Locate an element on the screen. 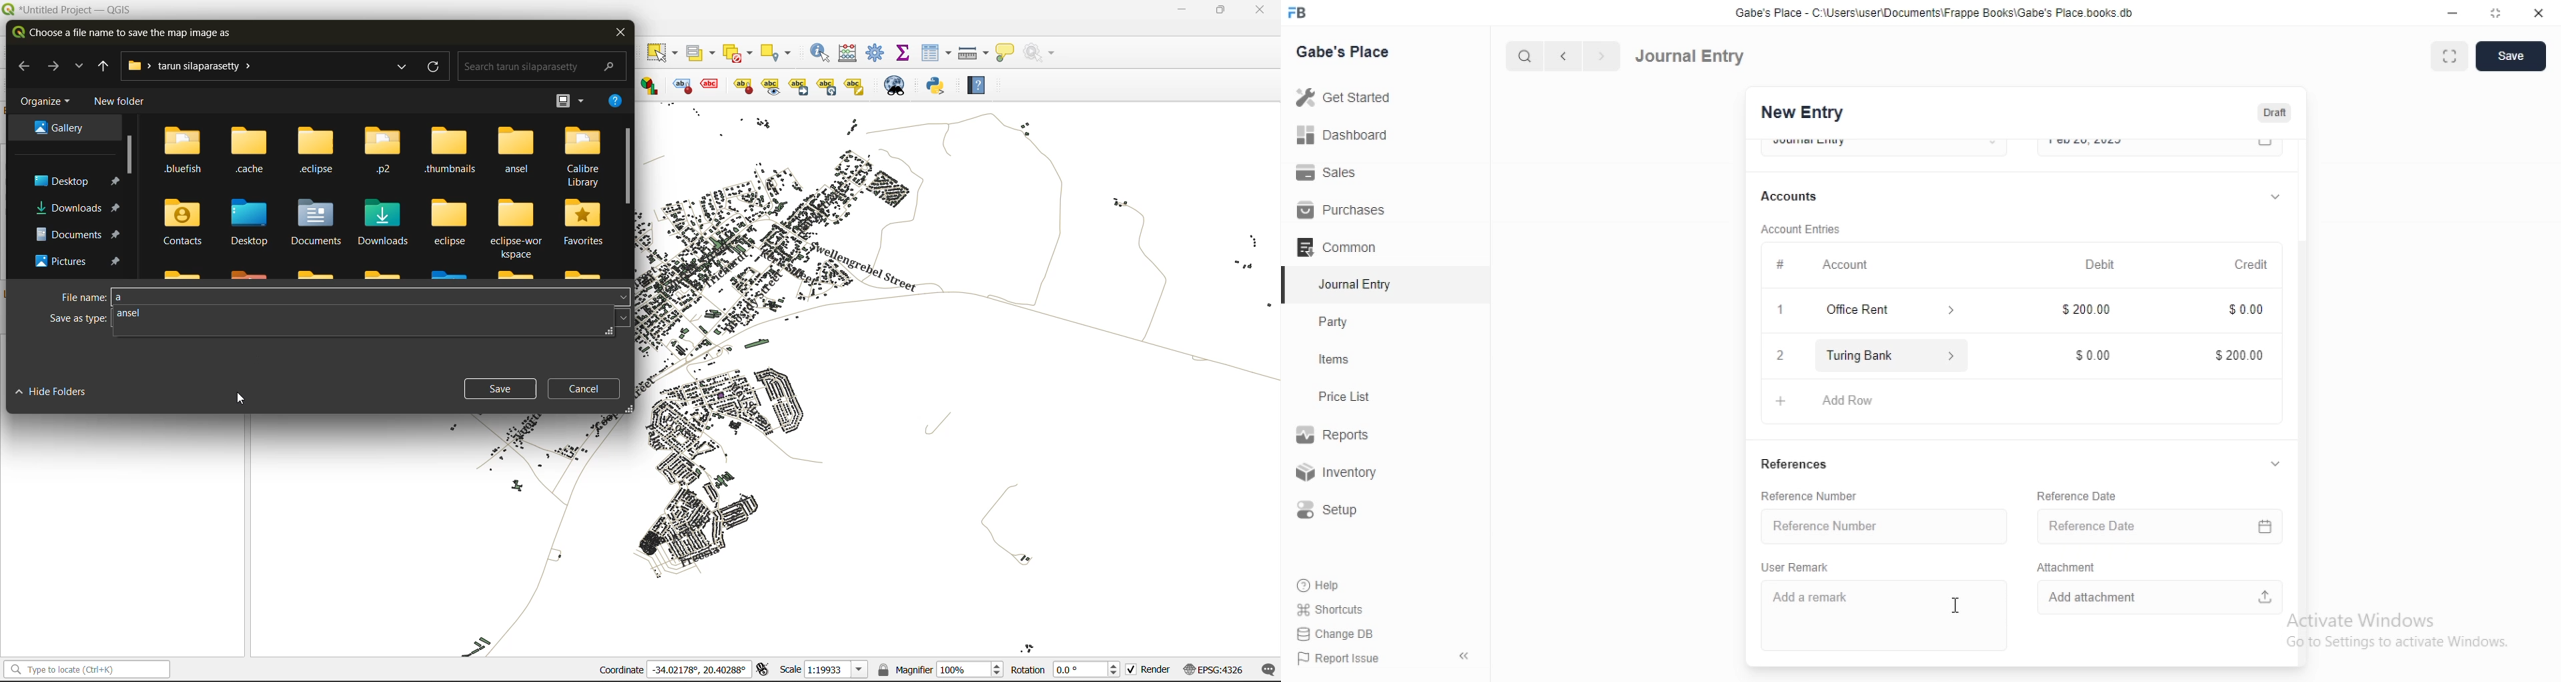 The width and height of the screenshot is (2576, 700). Reference Number is located at coordinates (1822, 496).